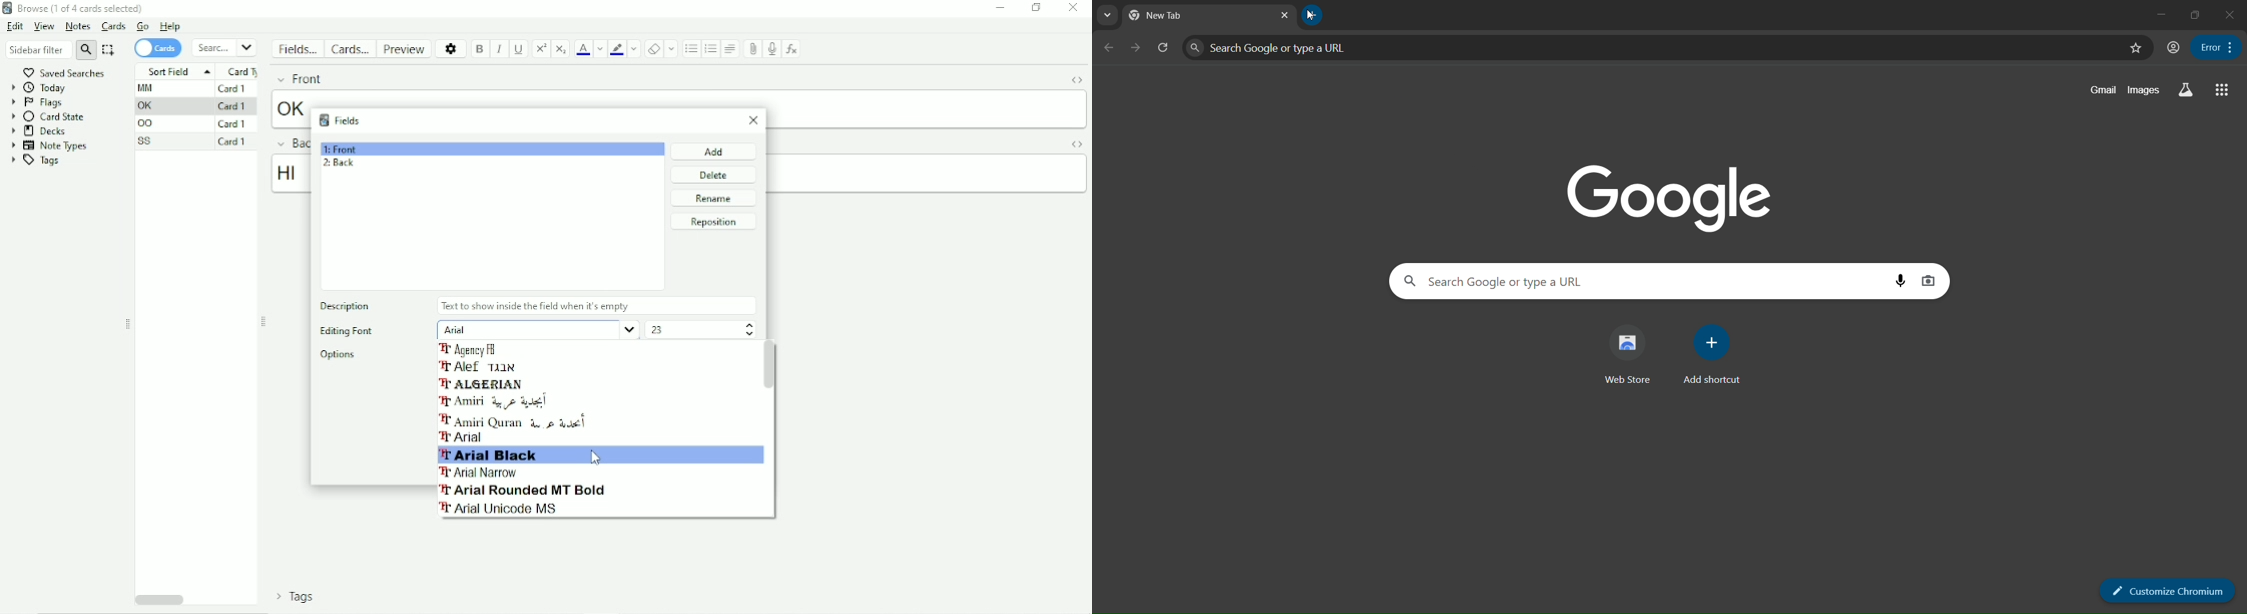 This screenshot has height=616, width=2268. I want to click on search, so click(1197, 48).